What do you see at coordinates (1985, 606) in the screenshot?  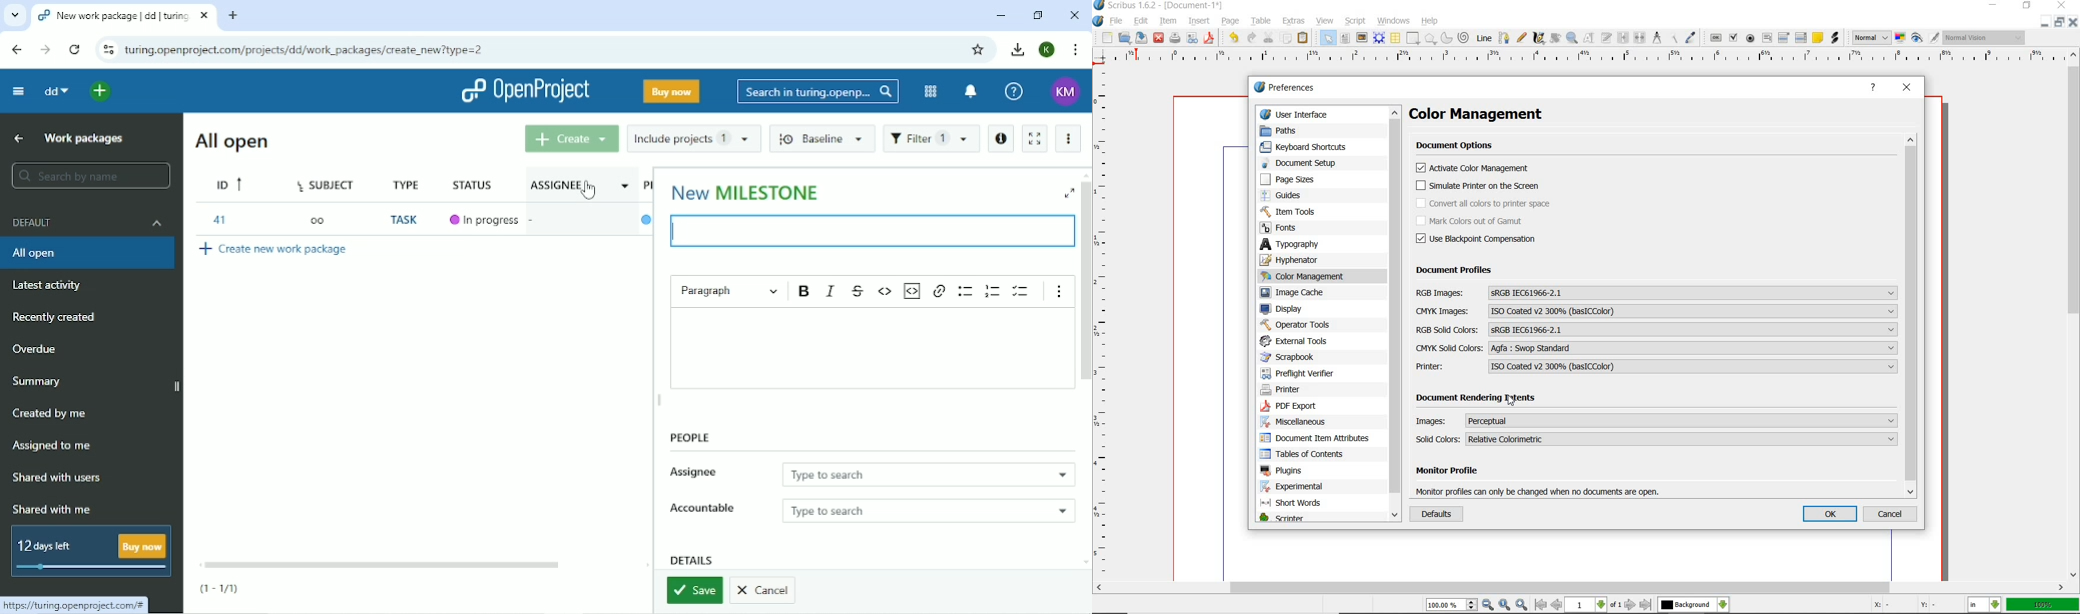 I see `select the current unit` at bounding box center [1985, 606].